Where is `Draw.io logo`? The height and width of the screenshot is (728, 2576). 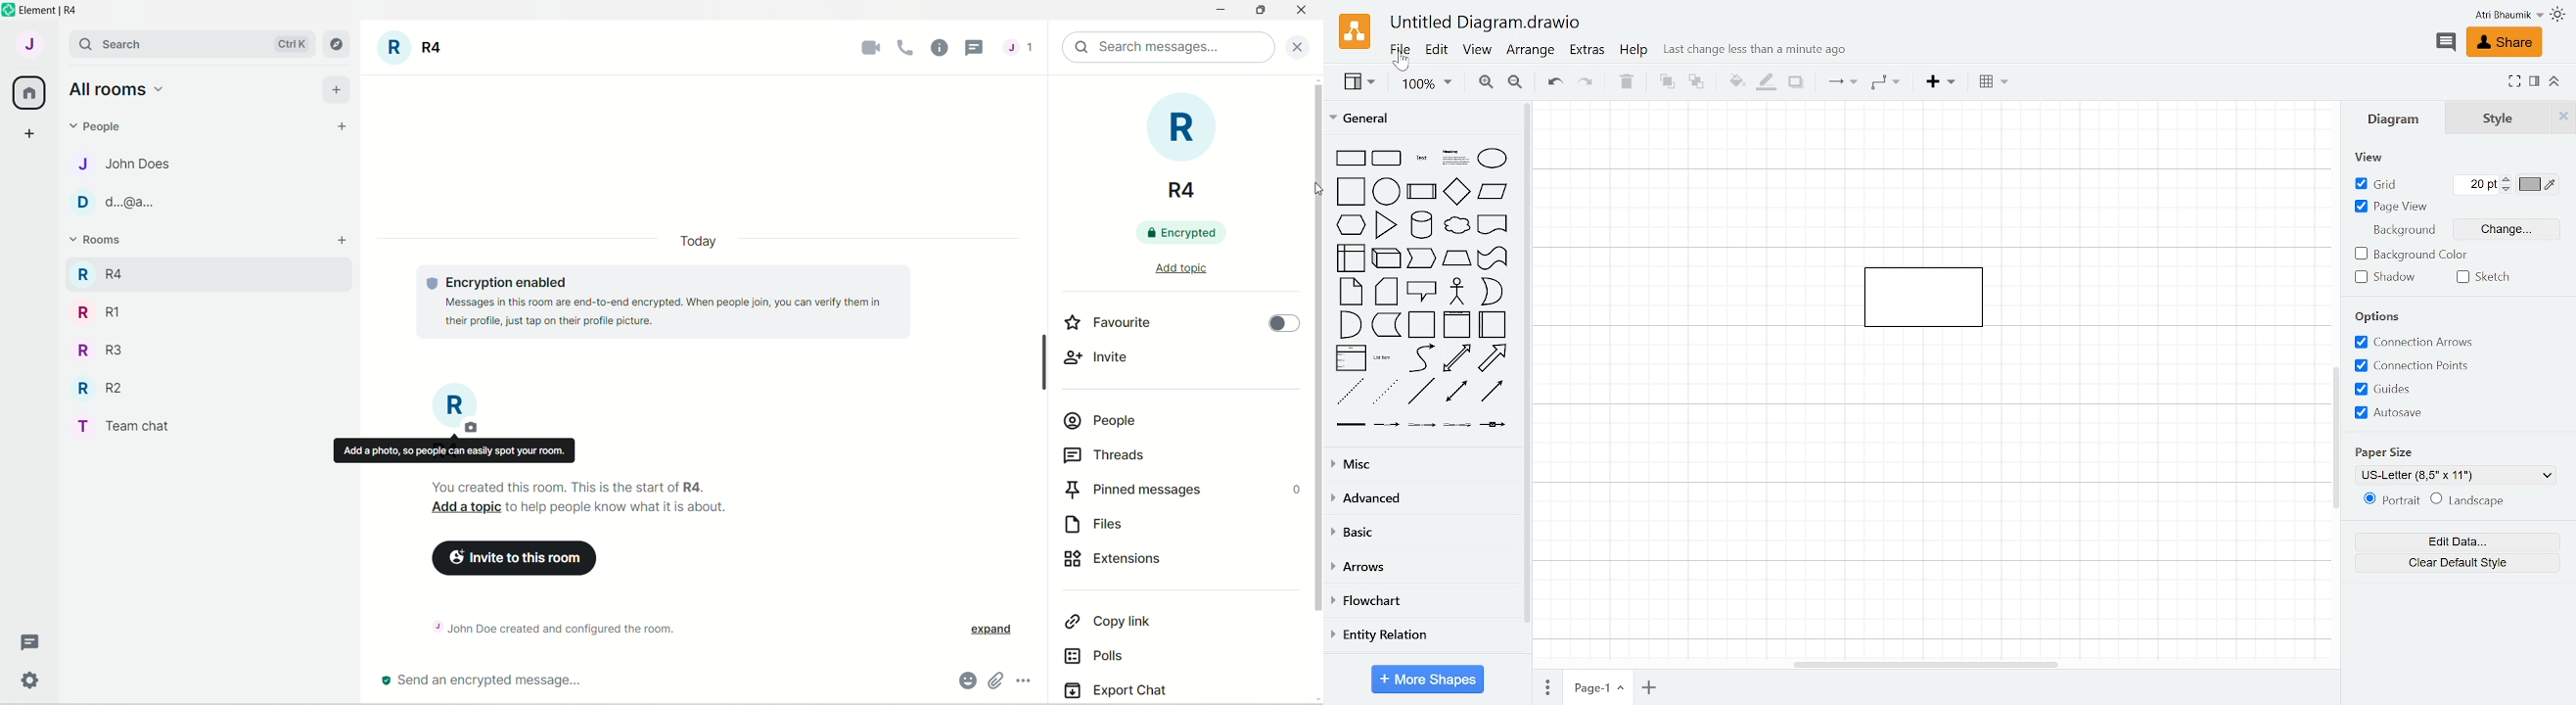 Draw.io logo is located at coordinates (1357, 30).